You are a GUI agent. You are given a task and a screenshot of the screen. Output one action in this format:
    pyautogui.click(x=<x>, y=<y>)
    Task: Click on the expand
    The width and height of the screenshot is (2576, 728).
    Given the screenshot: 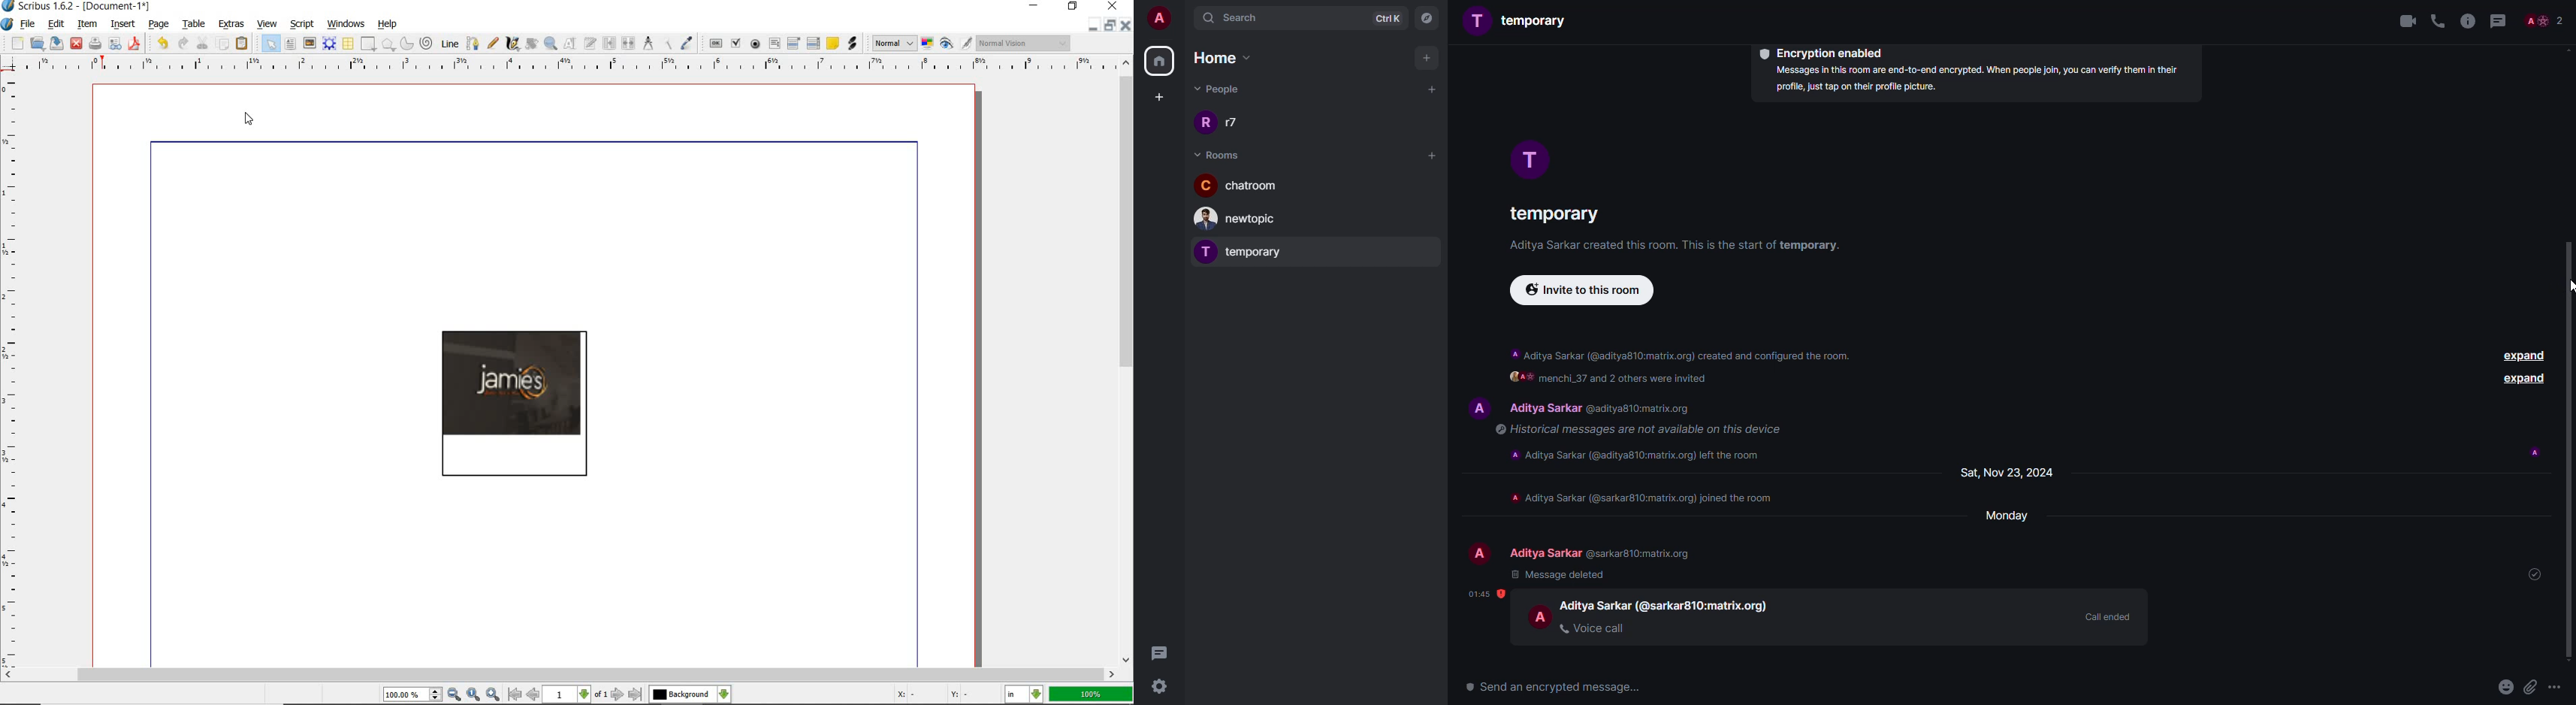 What is the action you would take?
    pyautogui.click(x=2523, y=380)
    